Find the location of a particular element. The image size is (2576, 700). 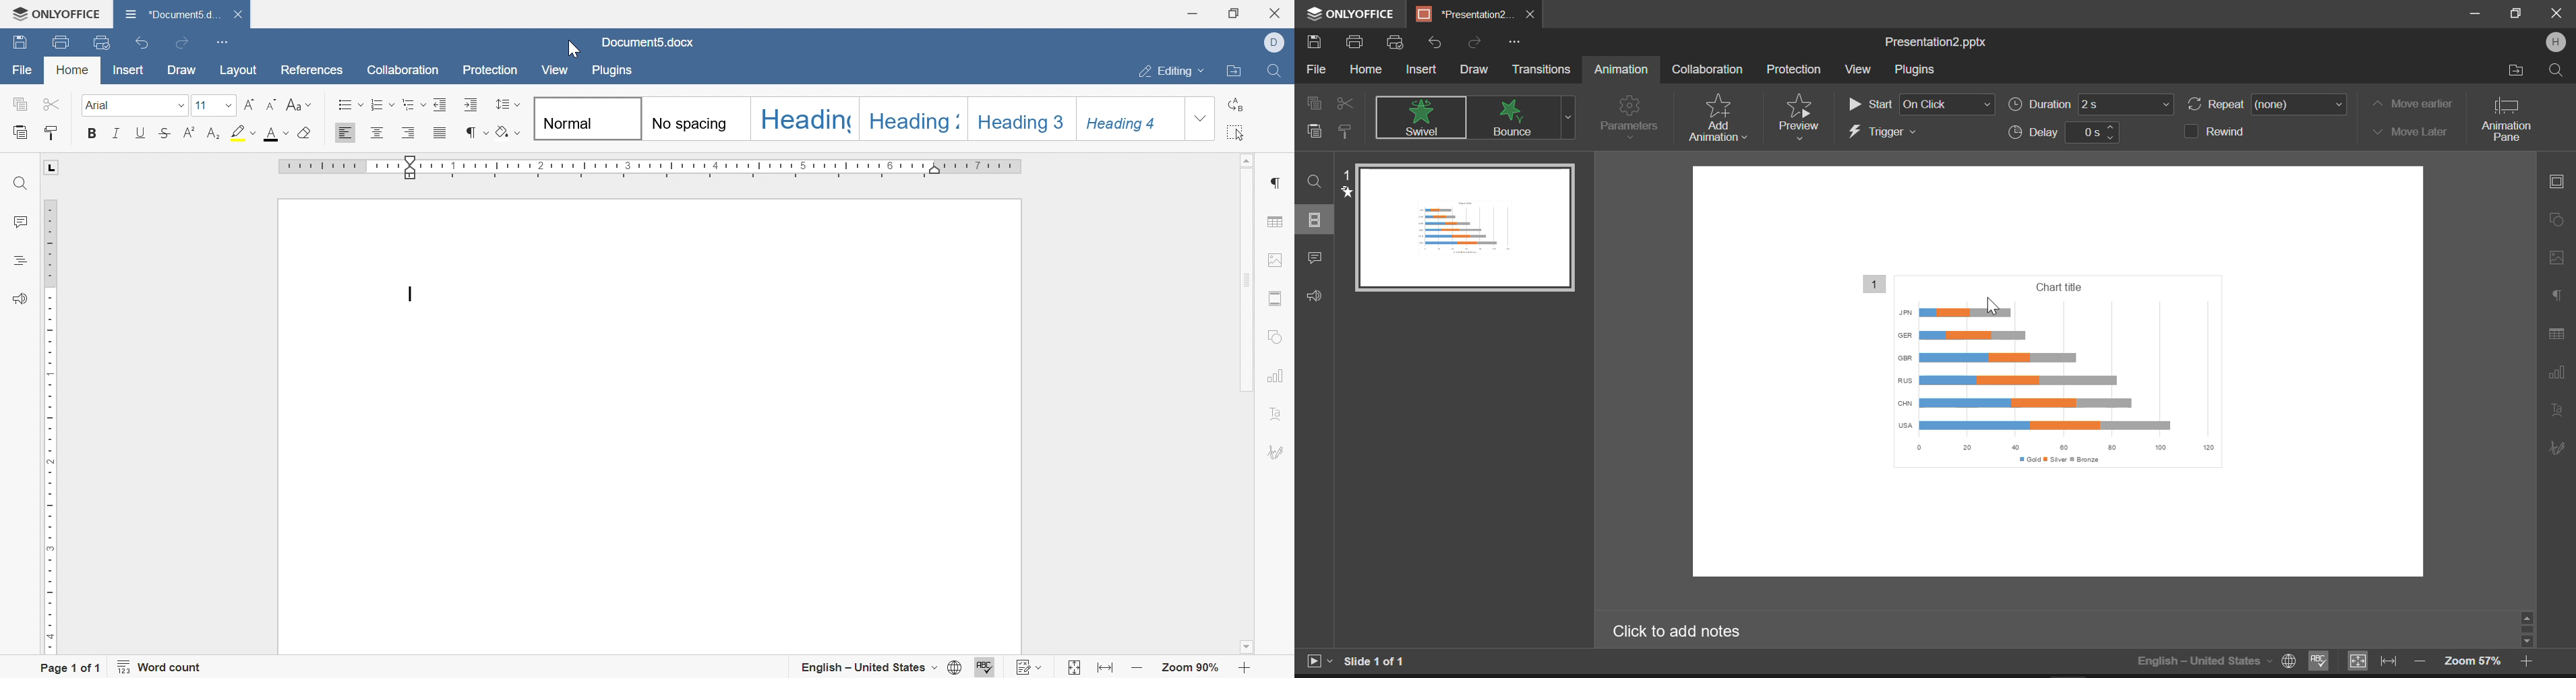

set text language is located at coordinates (870, 666).